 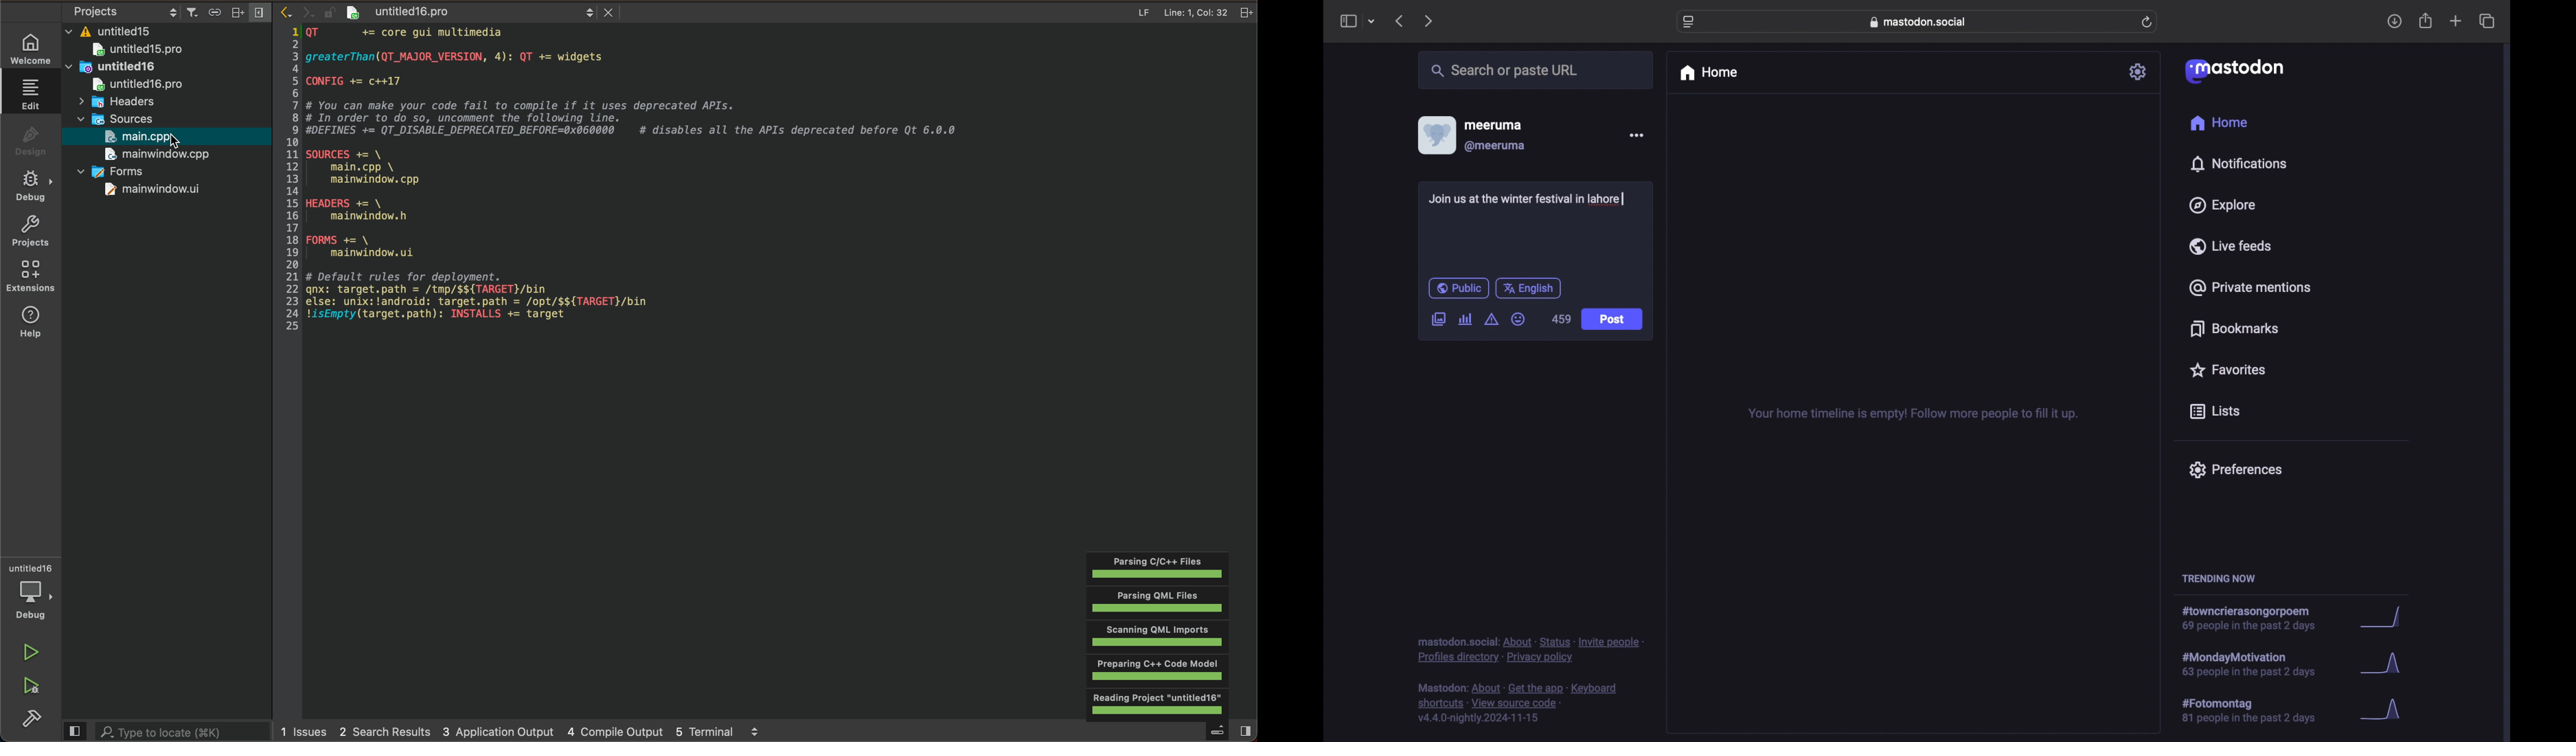 What do you see at coordinates (2233, 70) in the screenshot?
I see `mastodon` at bounding box center [2233, 70].